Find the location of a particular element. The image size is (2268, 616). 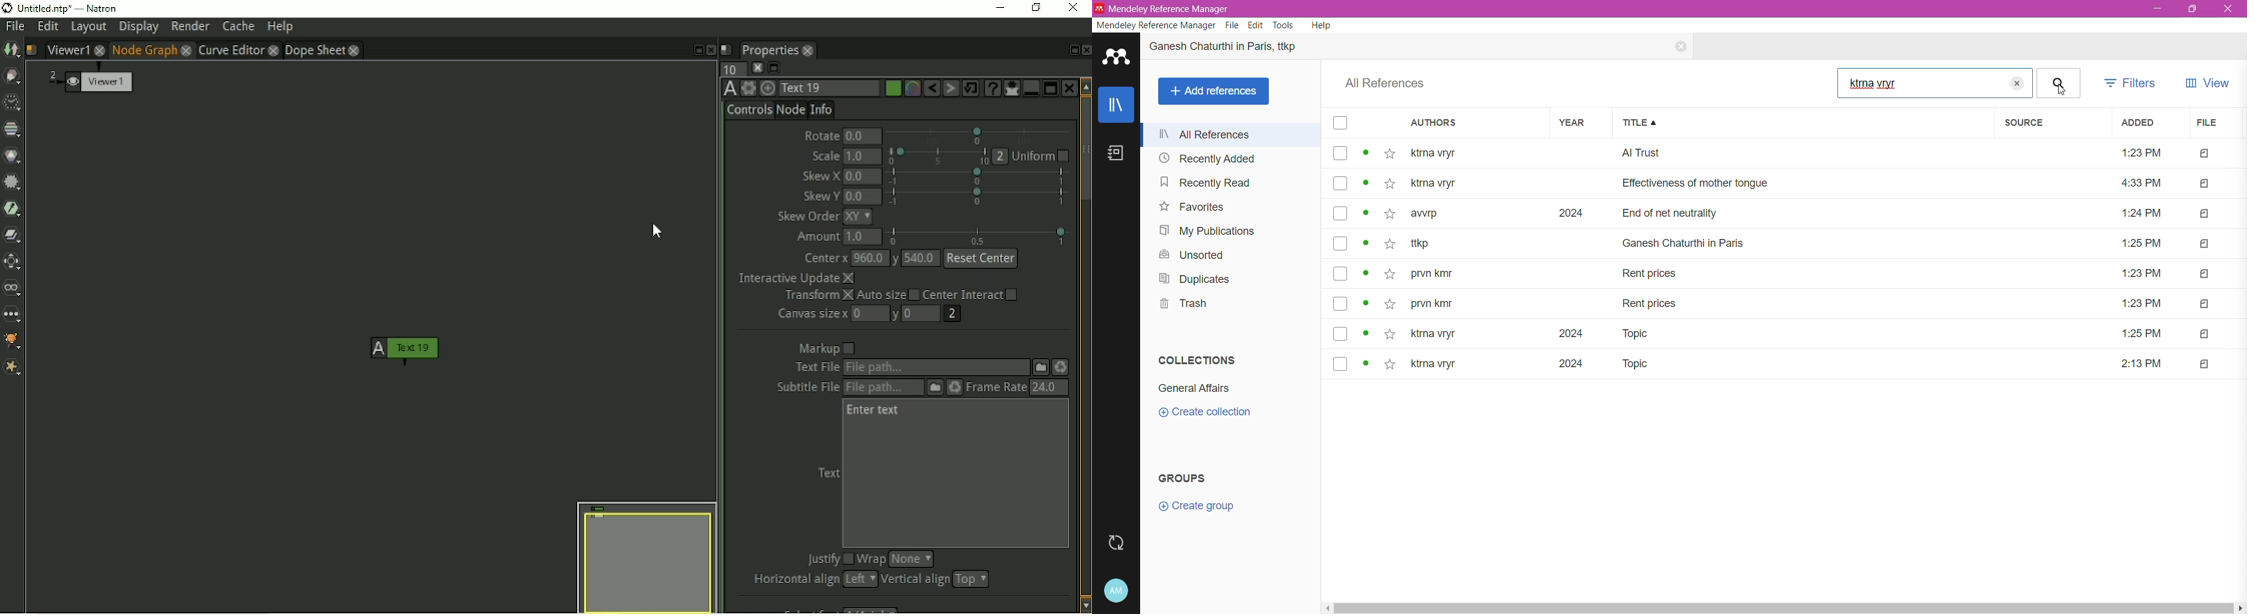

Close is located at coordinates (1675, 48).